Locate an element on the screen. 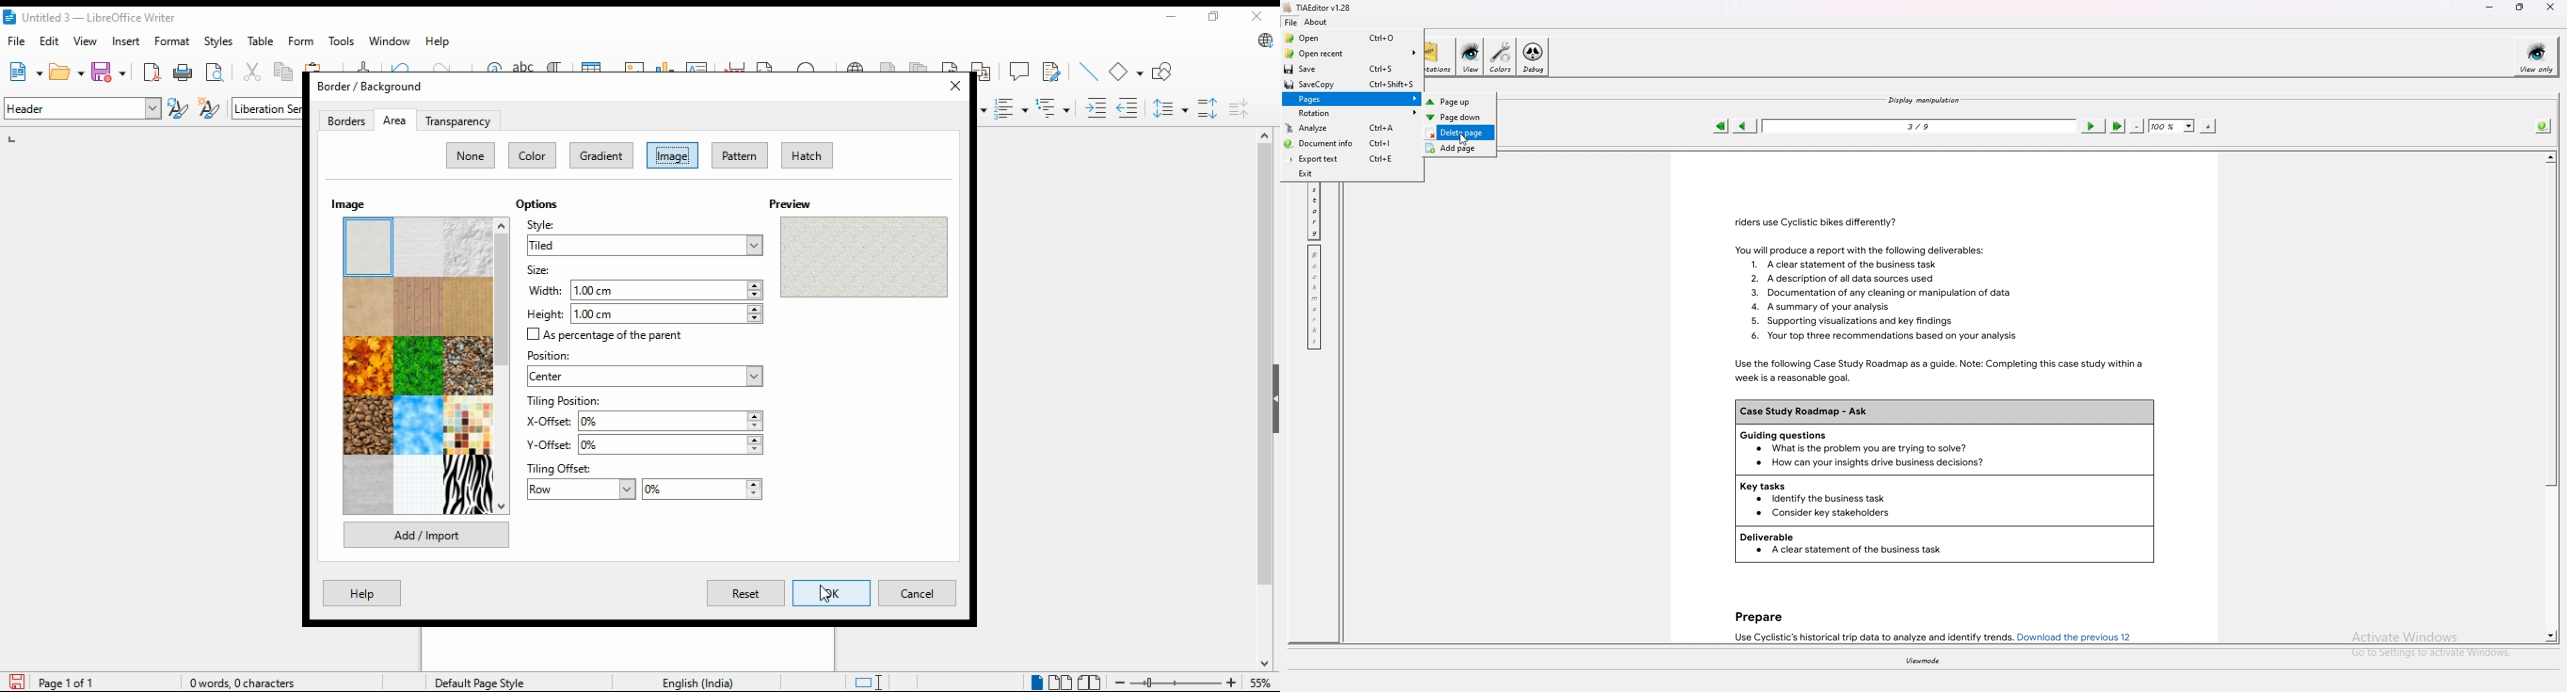 The height and width of the screenshot is (700, 2576). checkbox: as percentage of the parent is located at coordinates (616, 336).